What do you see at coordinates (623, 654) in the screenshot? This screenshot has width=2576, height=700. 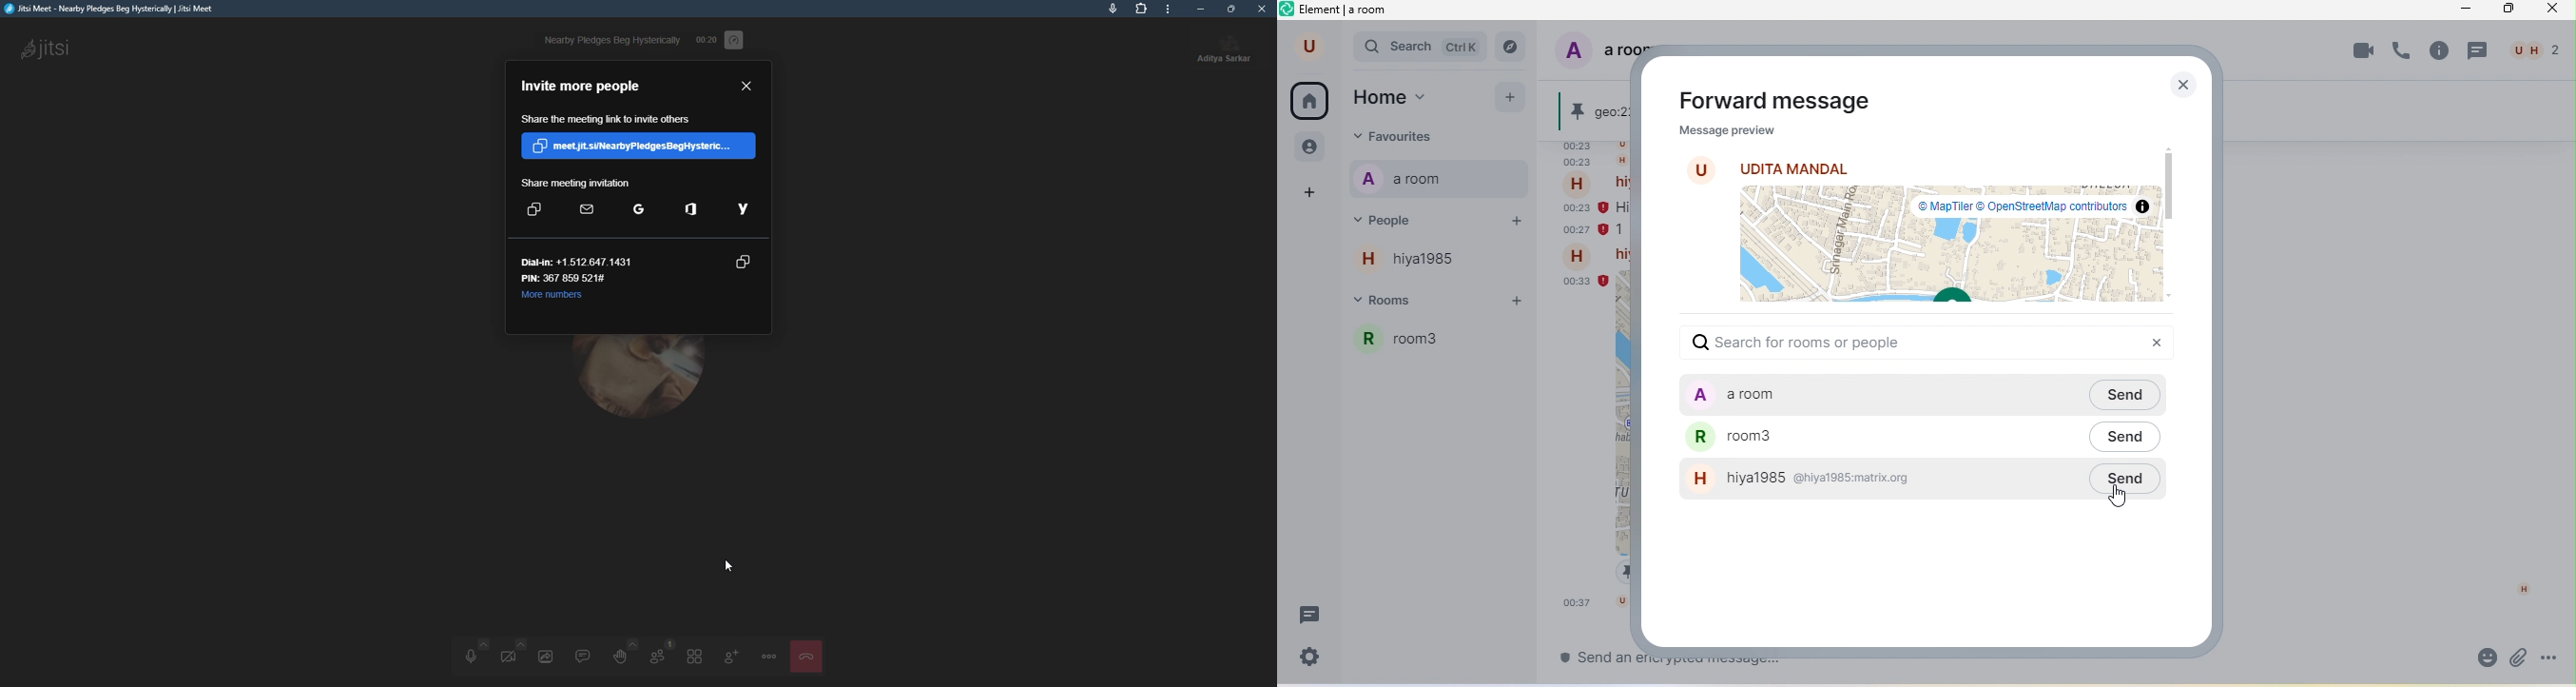 I see `raise hand` at bounding box center [623, 654].